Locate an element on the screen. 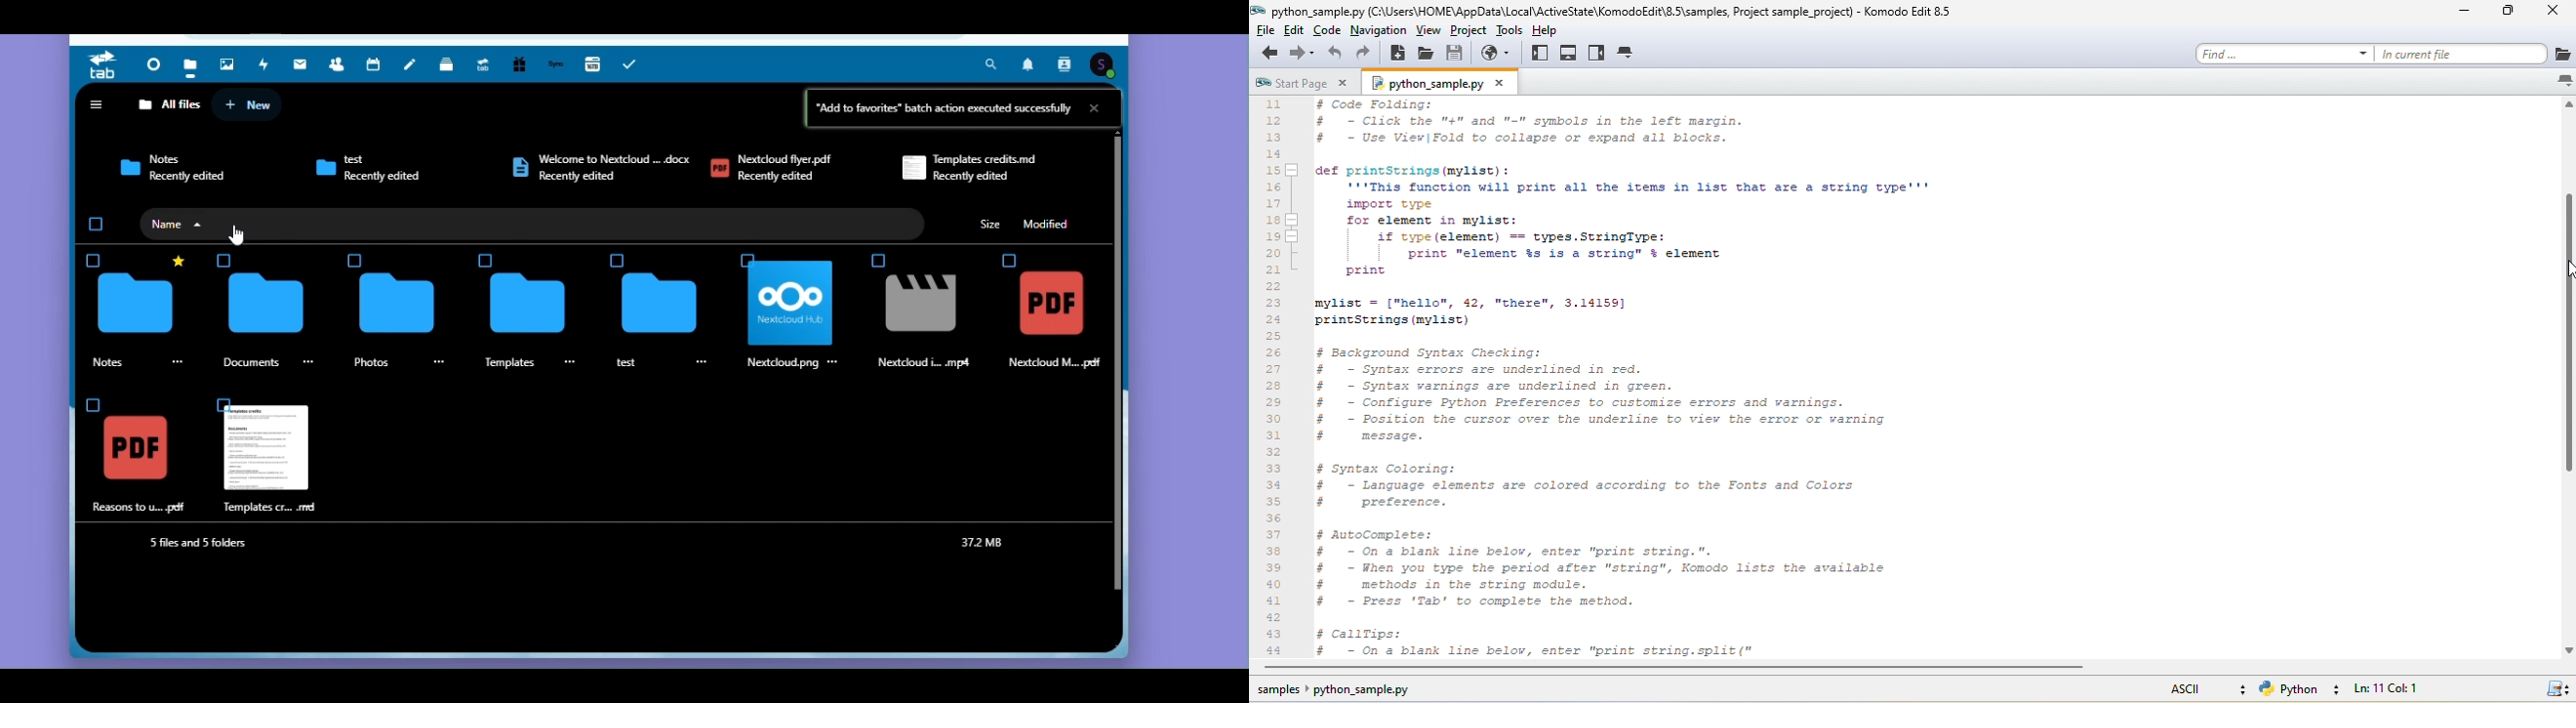 The image size is (2576, 728). Reasons to u.. pdf is located at coordinates (141, 507).